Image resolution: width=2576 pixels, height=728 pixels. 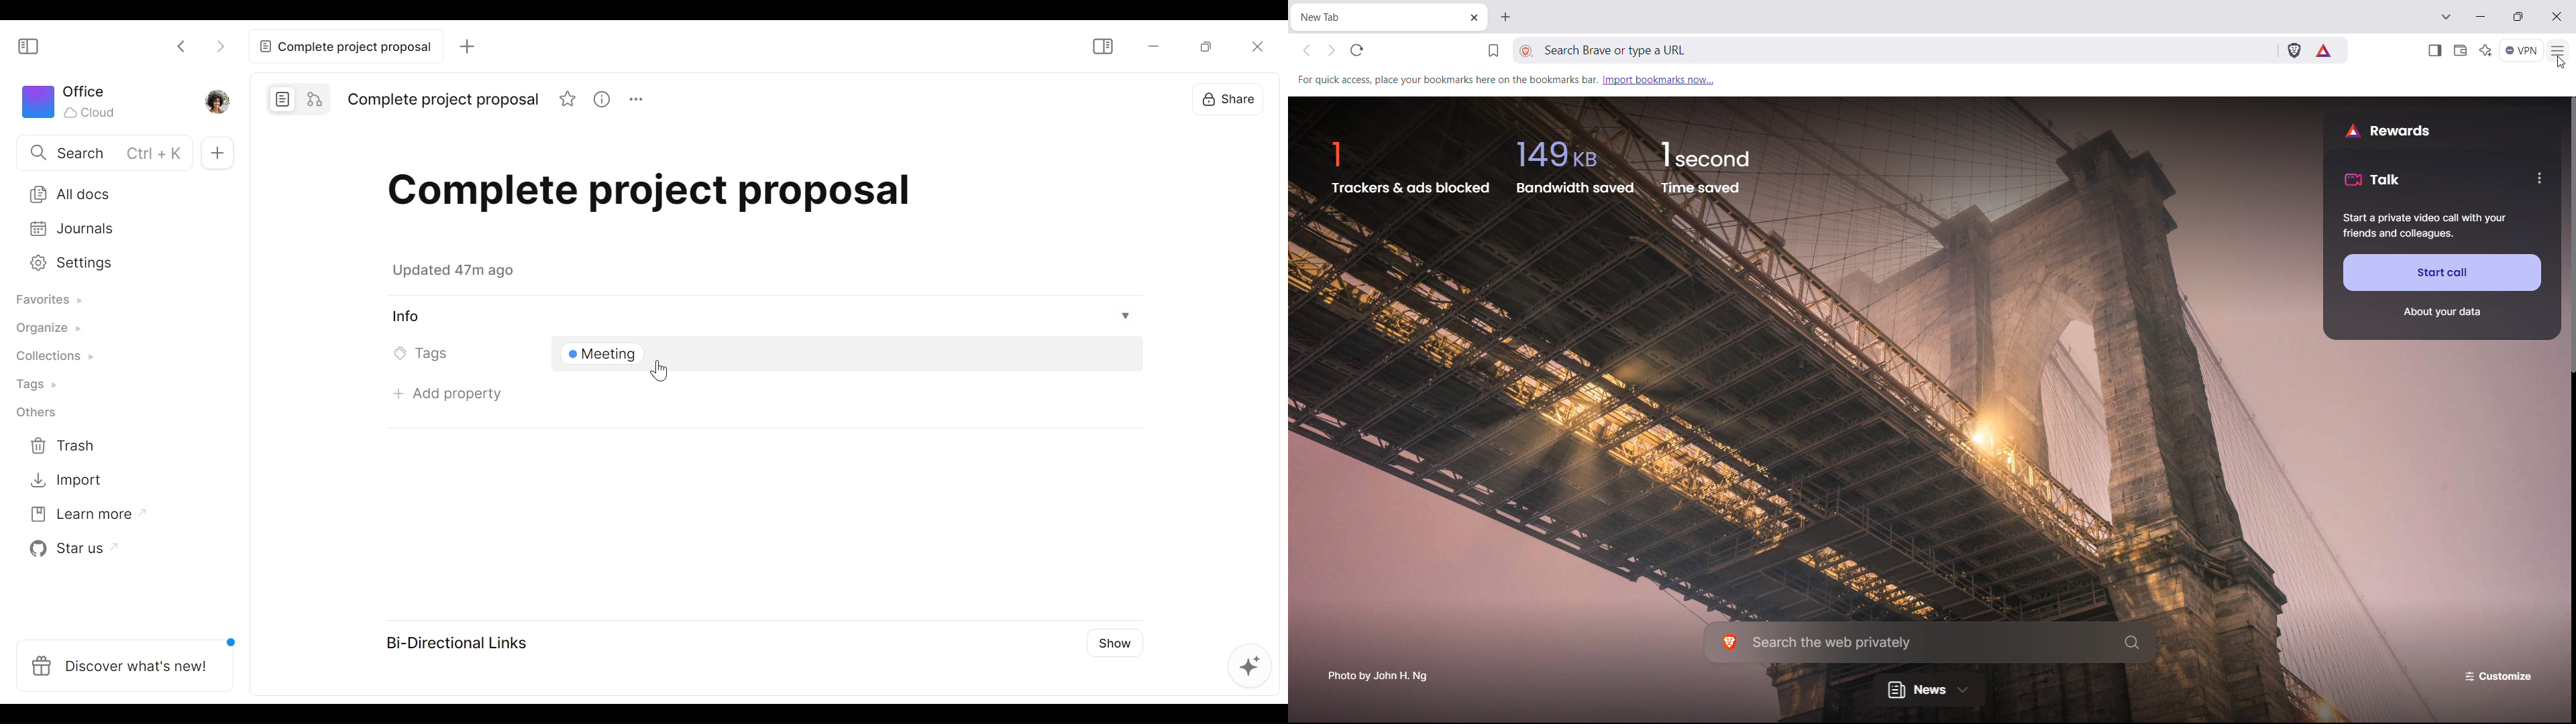 I want to click on Trash, so click(x=71, y=446).